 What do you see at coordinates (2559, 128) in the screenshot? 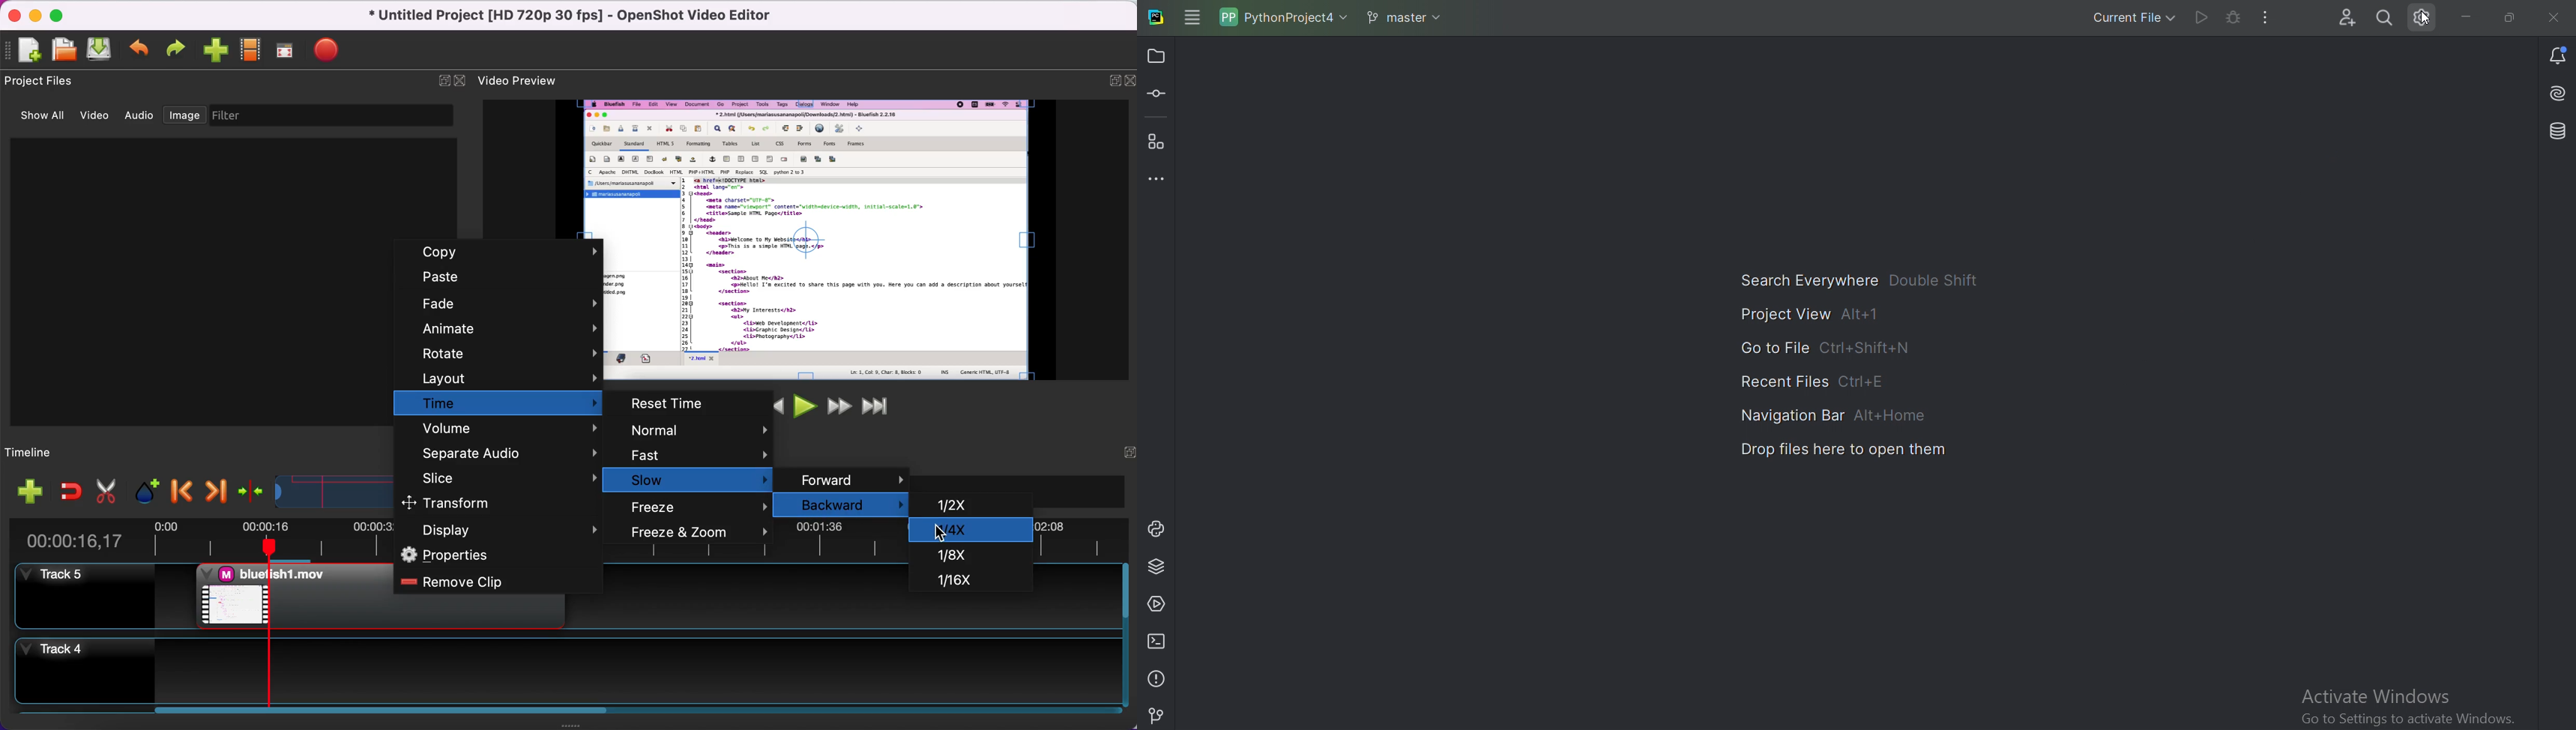
I see `Database` at bounding box center [2559, 128].